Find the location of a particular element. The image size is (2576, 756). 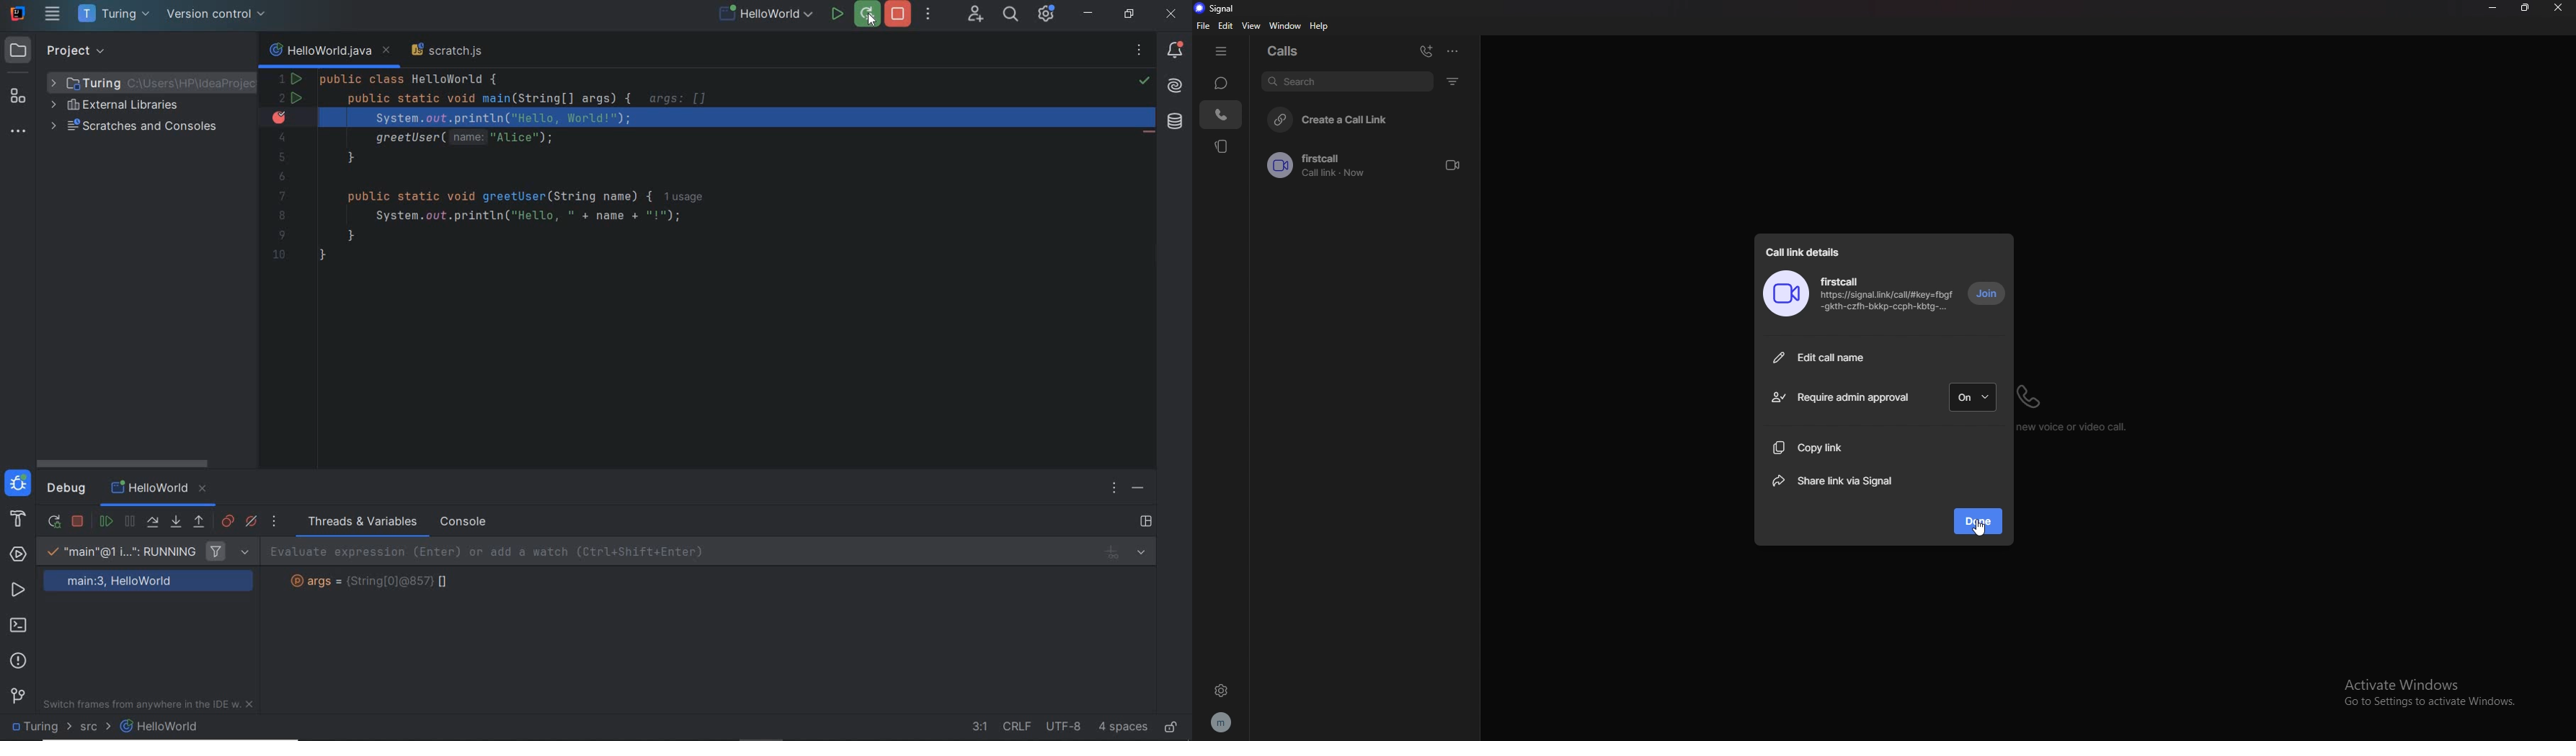

scroll bar is located at coordinates (128, 461).